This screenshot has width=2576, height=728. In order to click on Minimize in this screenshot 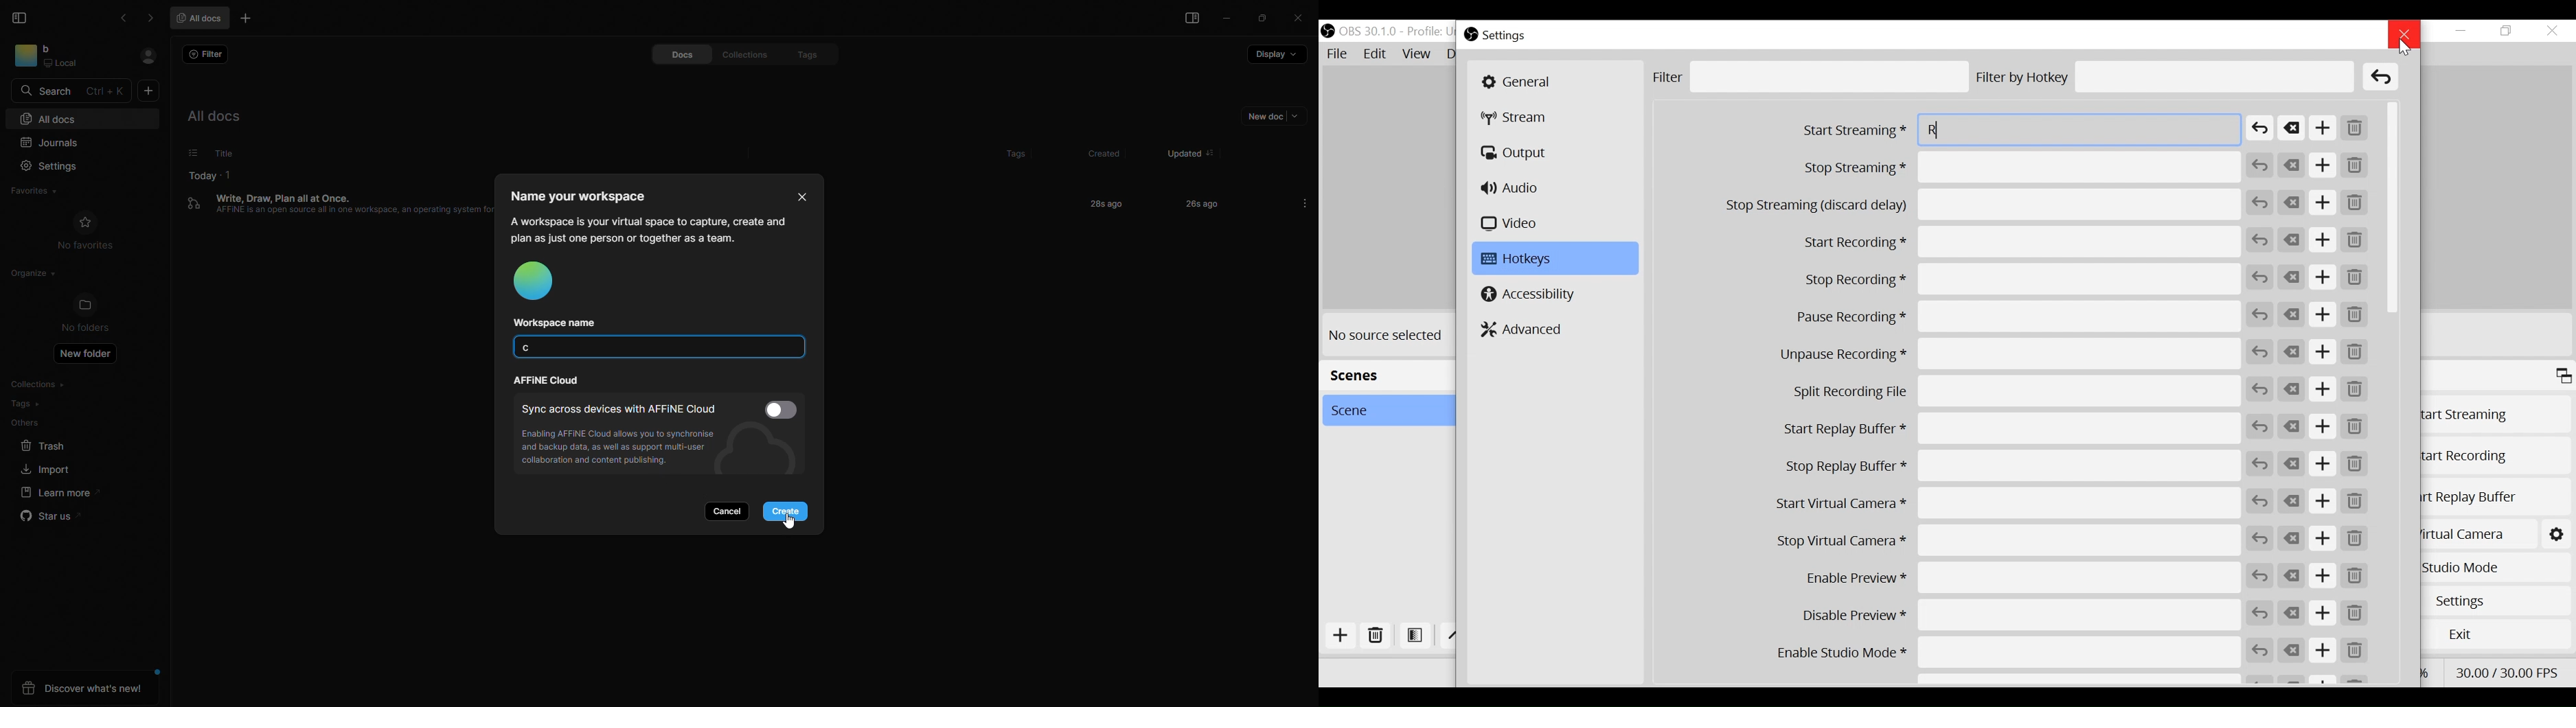, I will do `click(2461, 31)`.